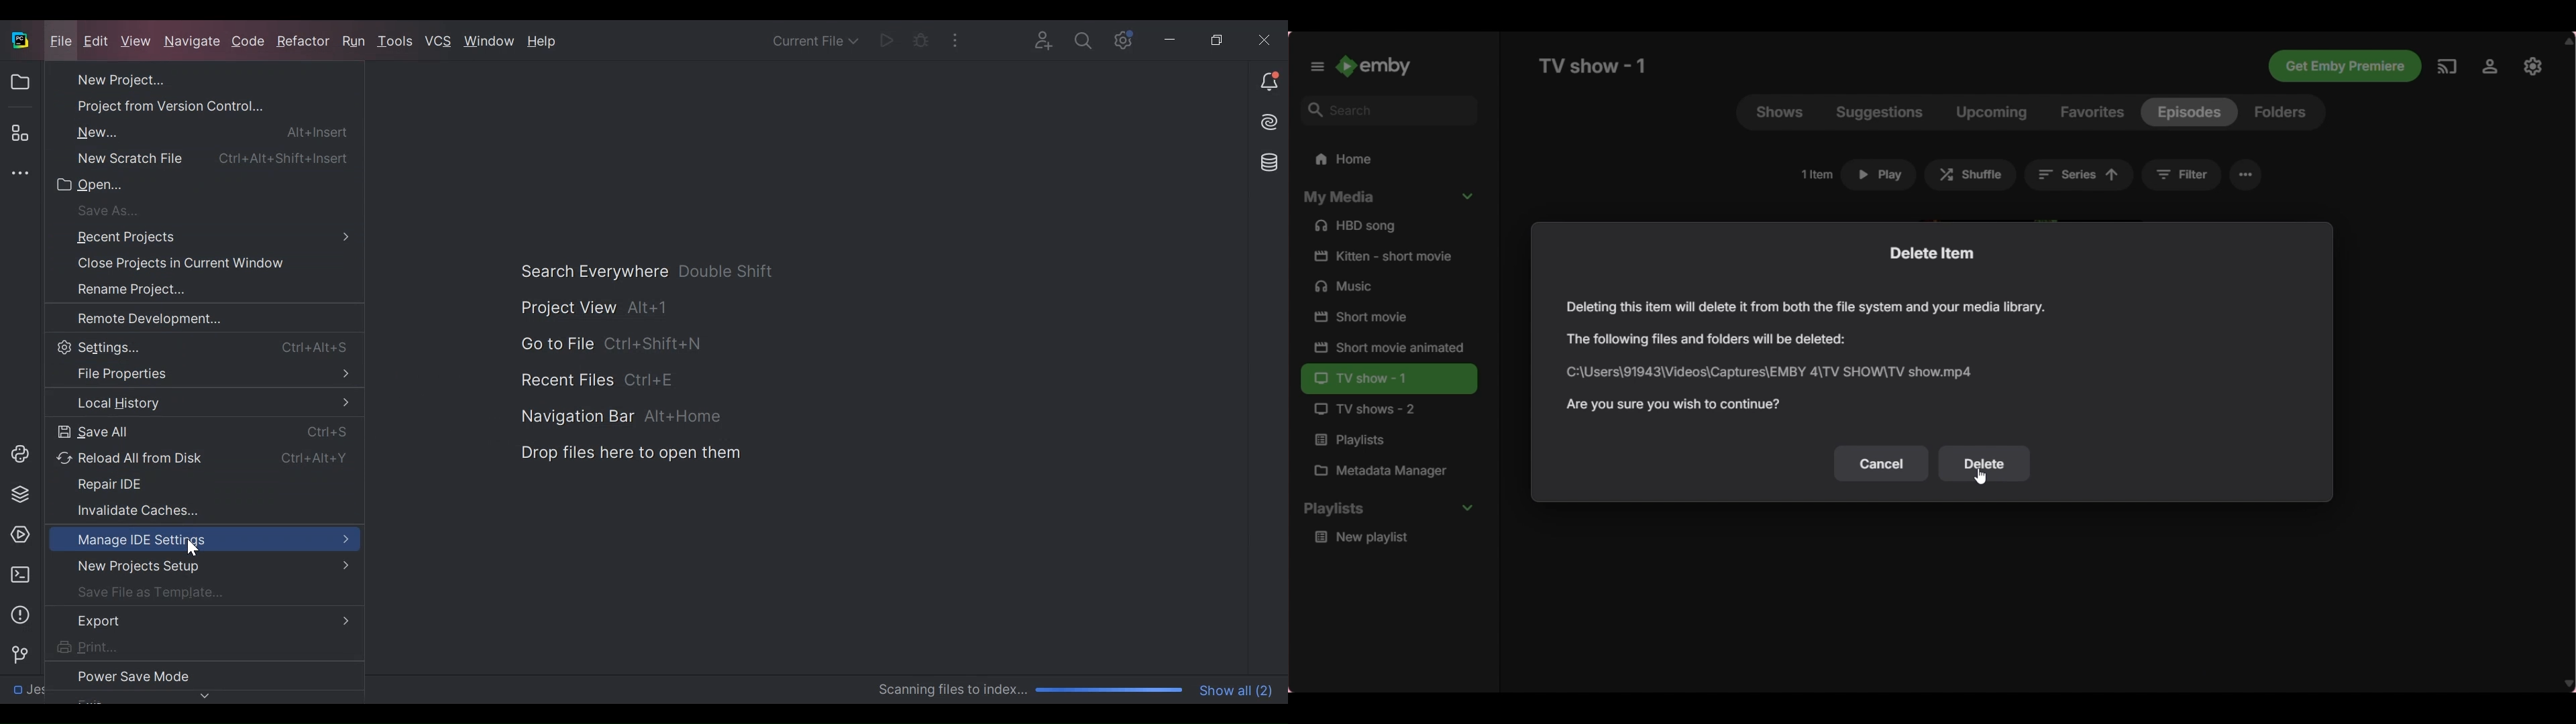  I want to click on New Project, so click(182, 80).